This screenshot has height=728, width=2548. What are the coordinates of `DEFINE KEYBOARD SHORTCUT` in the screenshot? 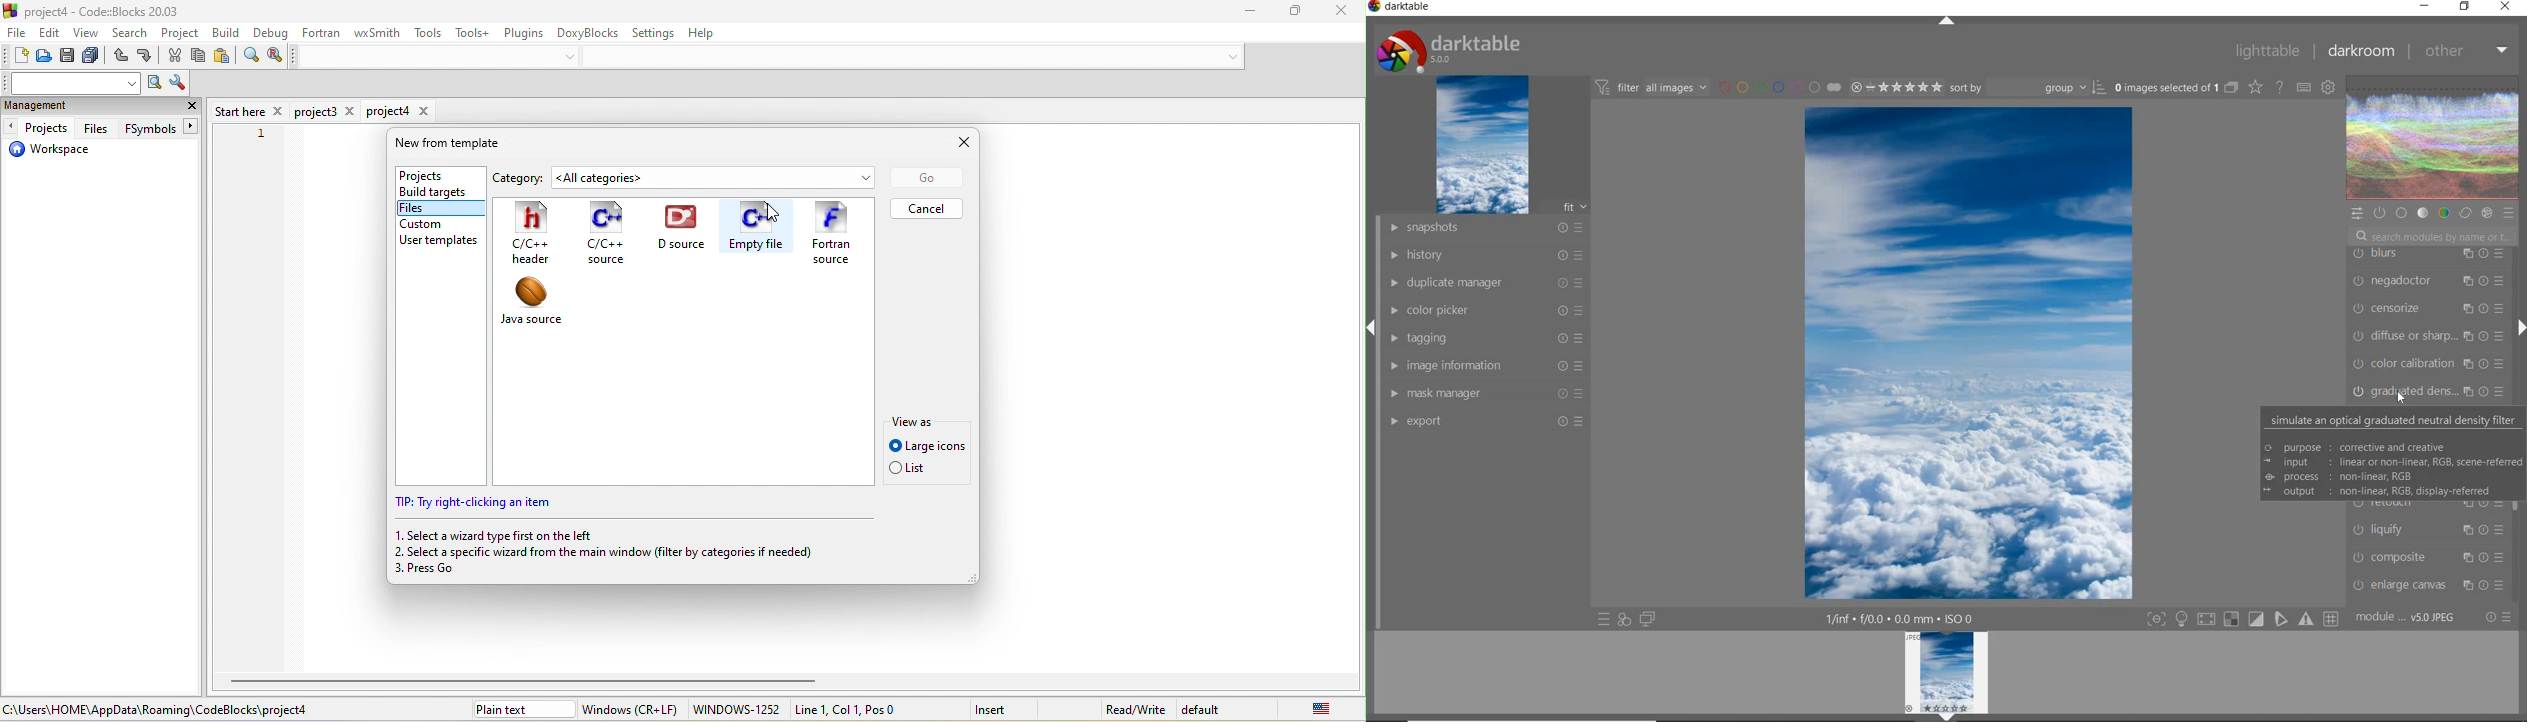 It's located at (2304, 89).